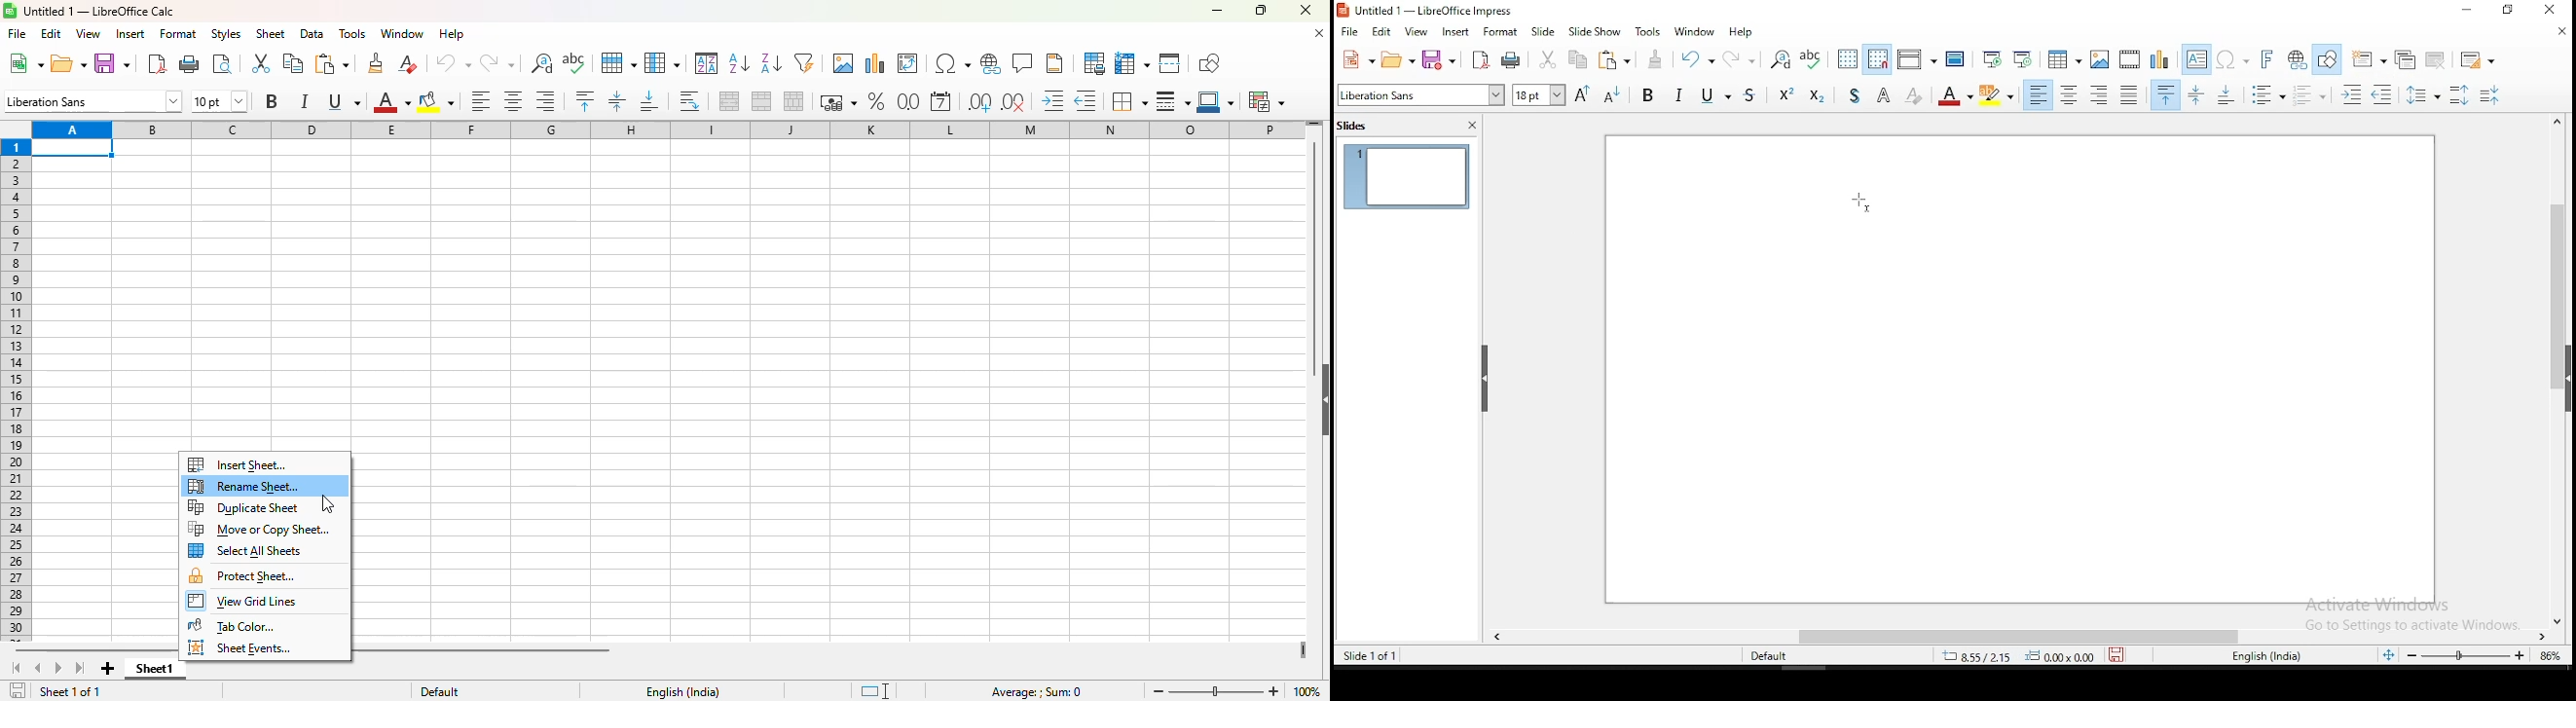 This screenshot has height=728, width=2576. What do you see at coordinates (1085, 100) in the screenshot?
I see `decrease indent` at bounding box center [1085, 100].